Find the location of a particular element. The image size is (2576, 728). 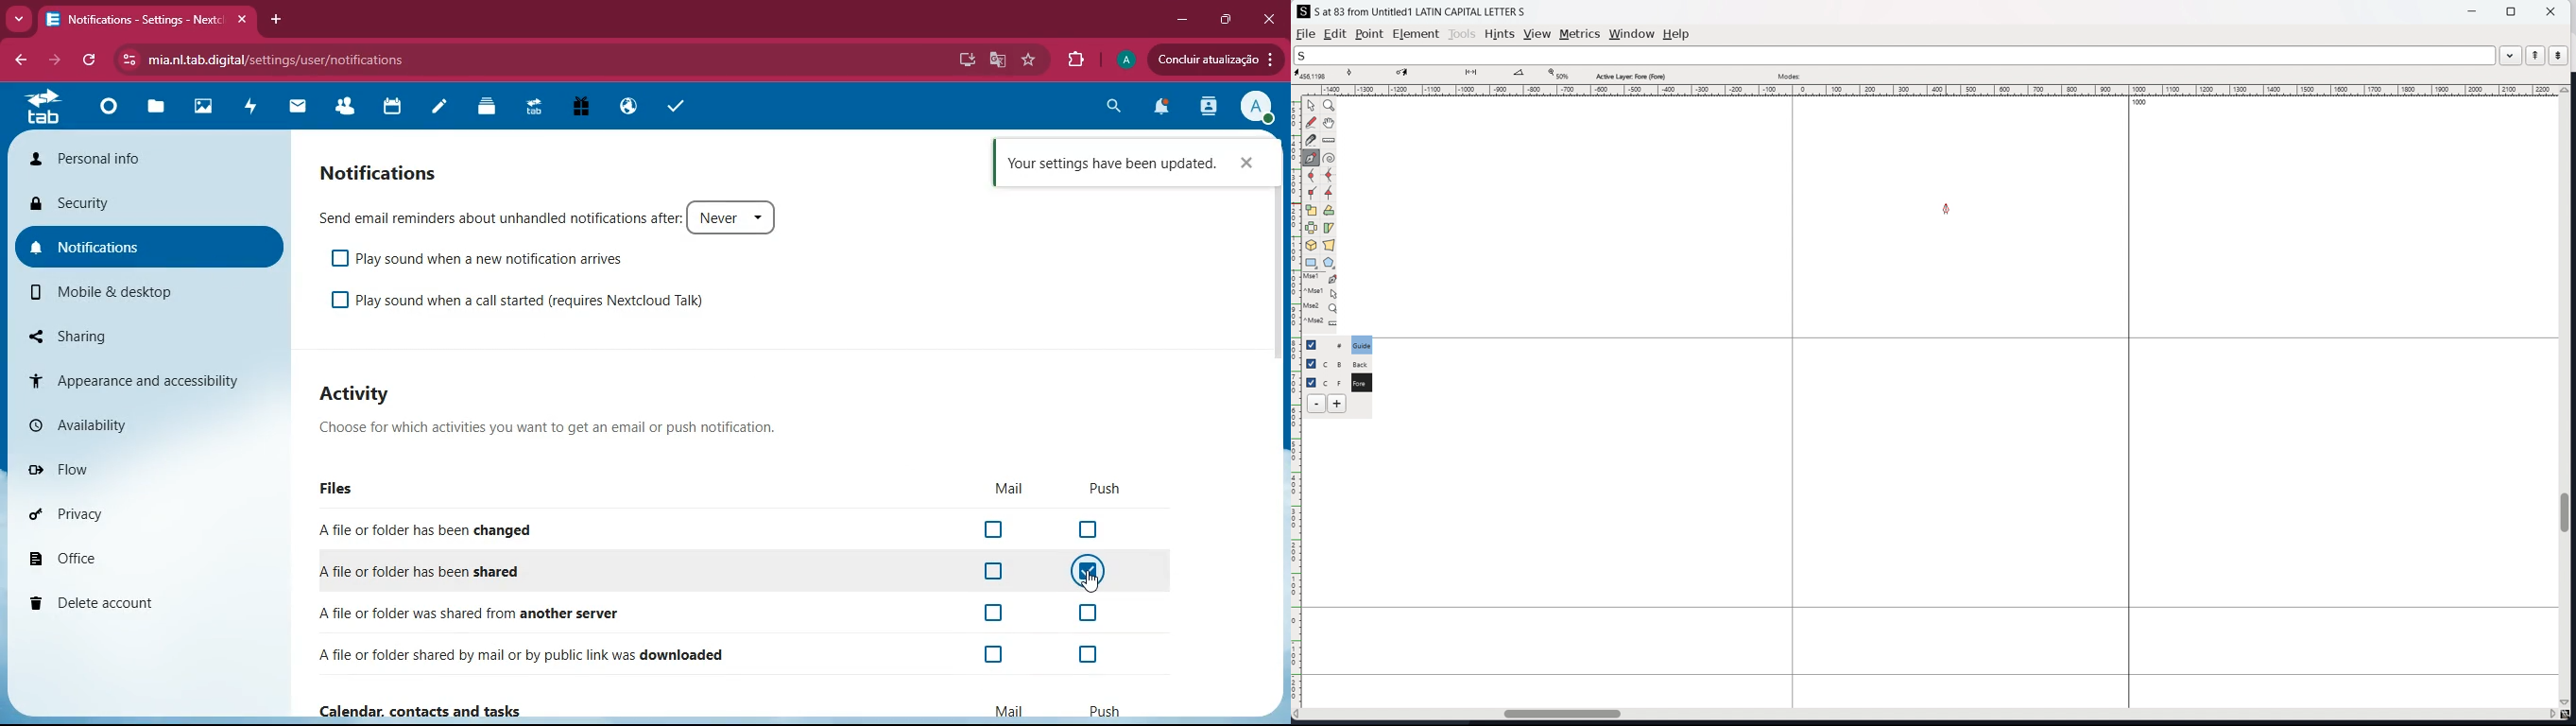

more is located at coordinates (18, 19).